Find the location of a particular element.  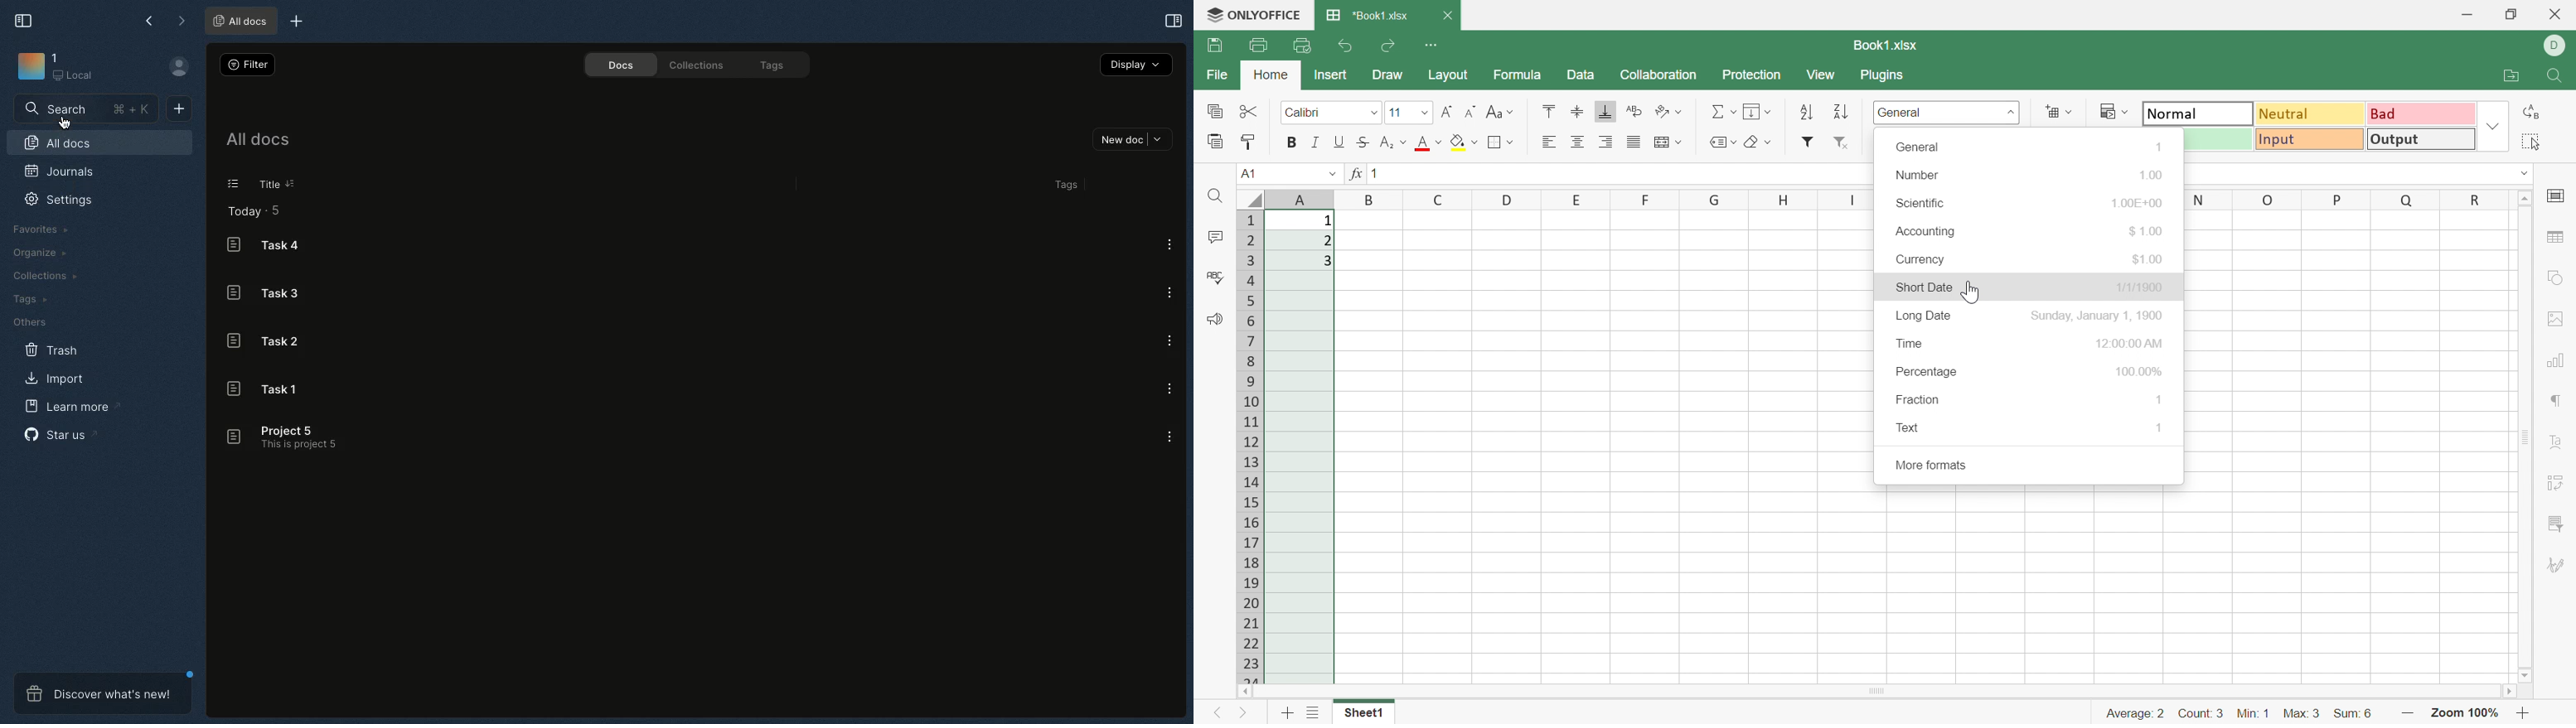

Fill color is located at coordinates (1464, 141).